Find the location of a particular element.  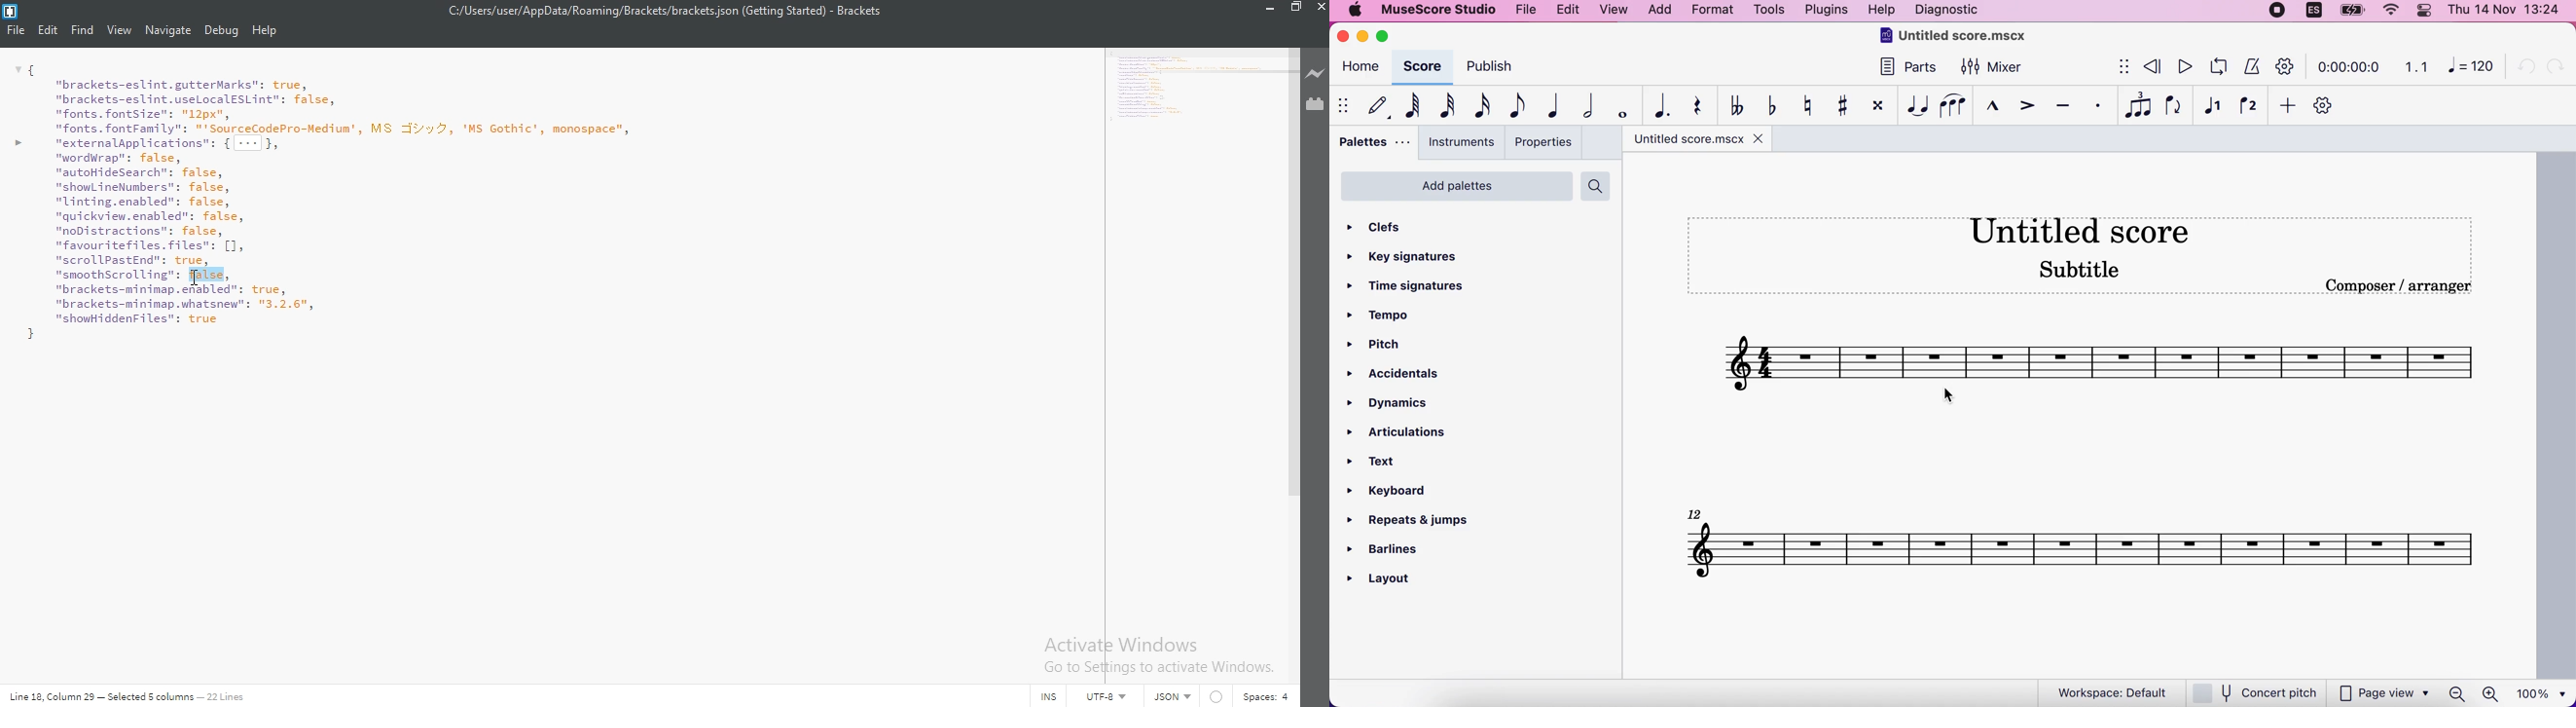

tenuto is located at coordinates (2060, 108).